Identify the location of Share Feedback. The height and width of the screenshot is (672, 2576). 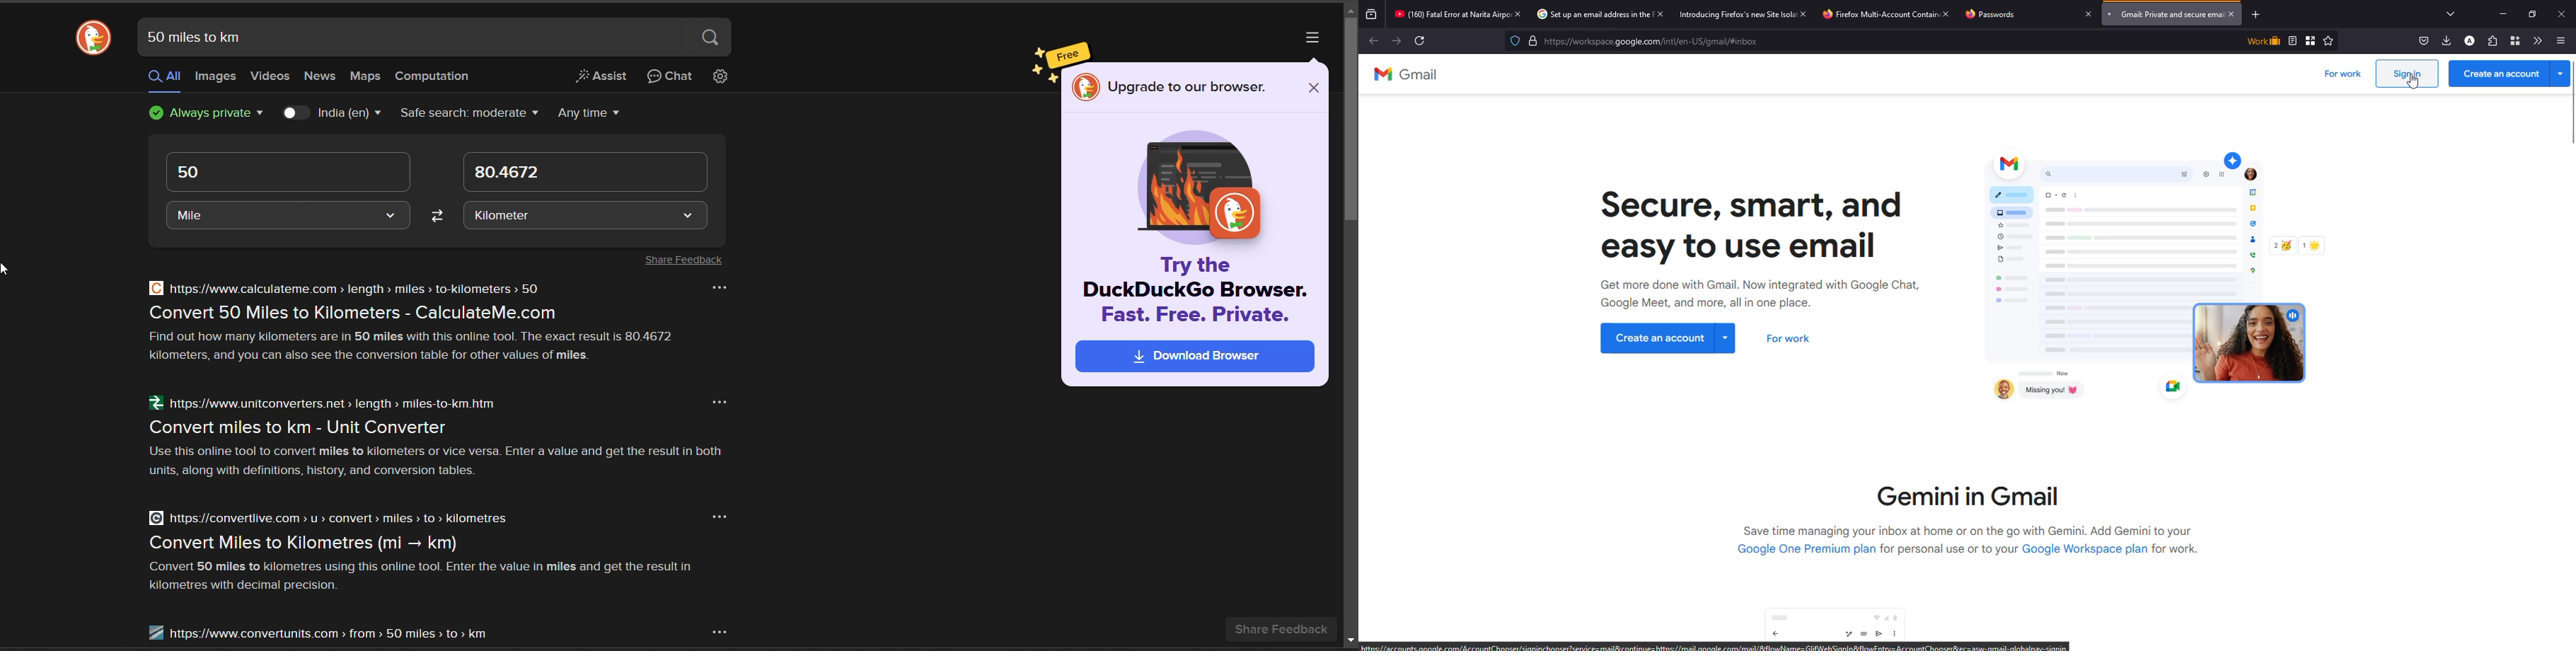
(678, 260).